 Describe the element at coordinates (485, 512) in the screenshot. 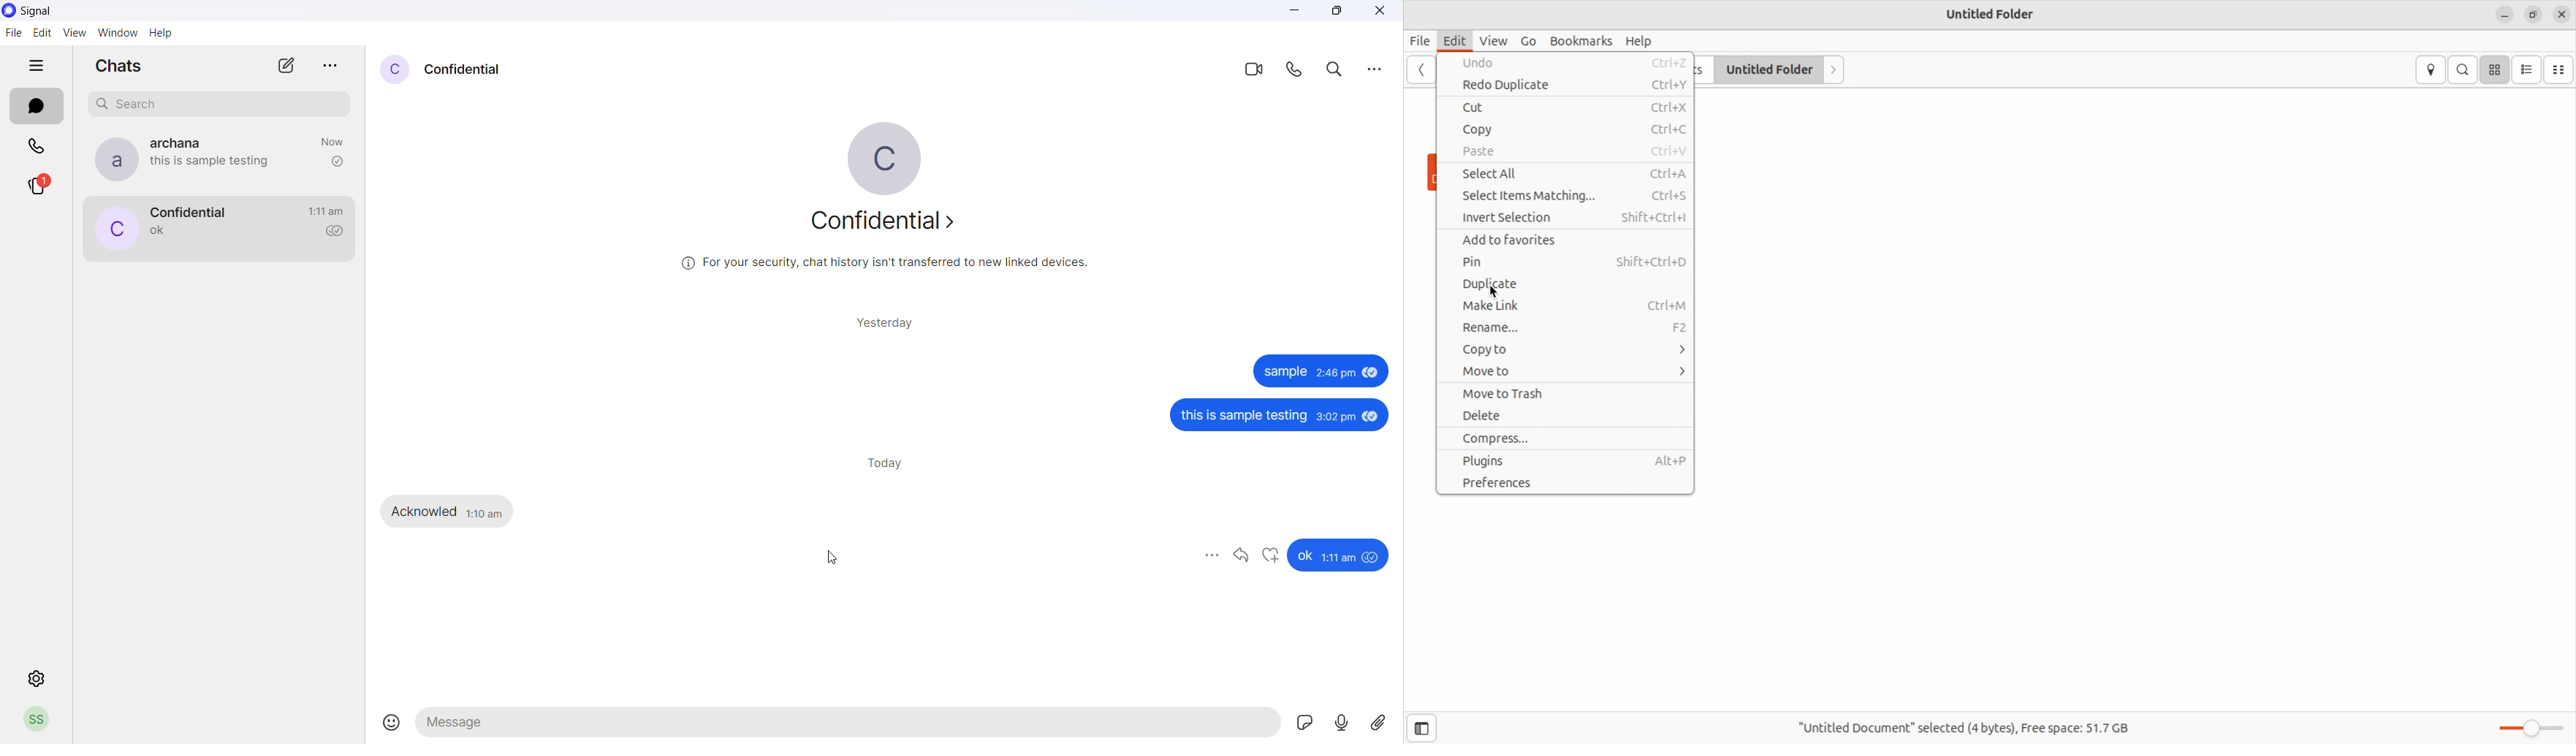

I see `1:10 am` at that location.